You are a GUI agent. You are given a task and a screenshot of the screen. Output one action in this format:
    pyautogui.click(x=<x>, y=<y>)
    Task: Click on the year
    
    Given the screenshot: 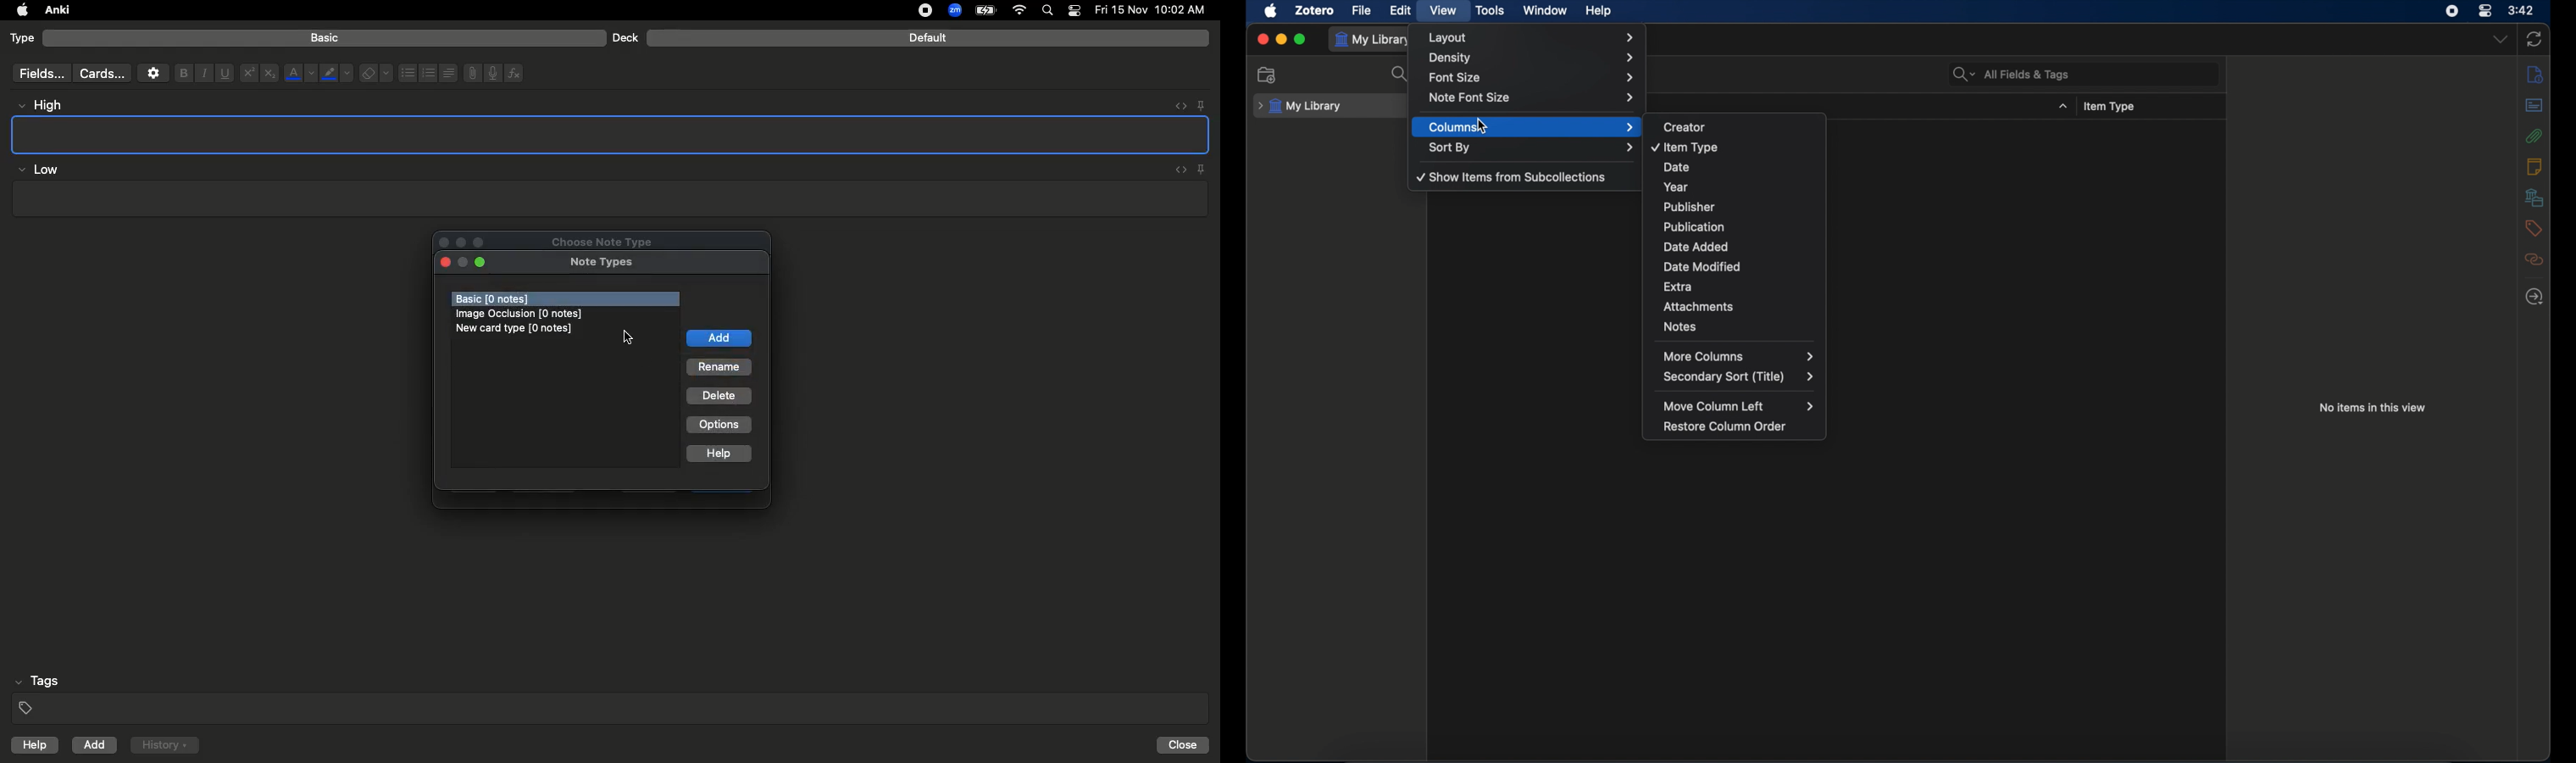 What is the action you would take?
    pyautogui.click(x=1739, y=185)
    